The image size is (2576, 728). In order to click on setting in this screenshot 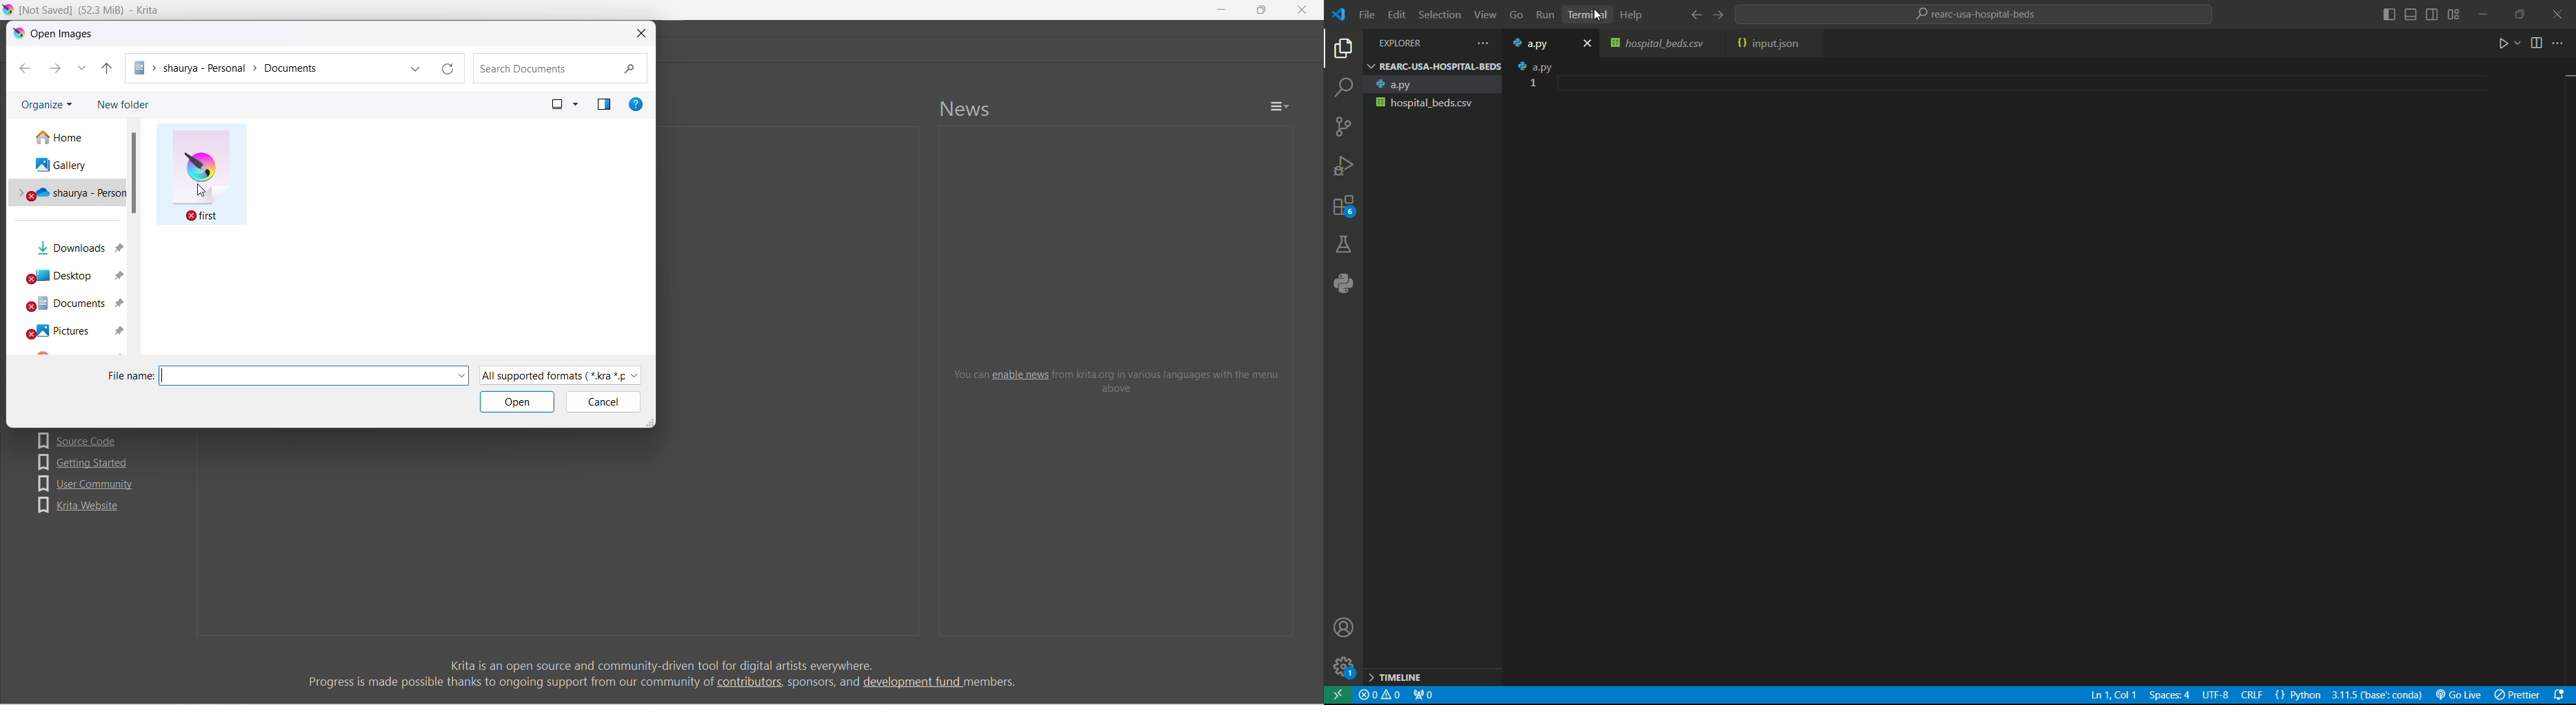, I will do `click(1343, 670)`.